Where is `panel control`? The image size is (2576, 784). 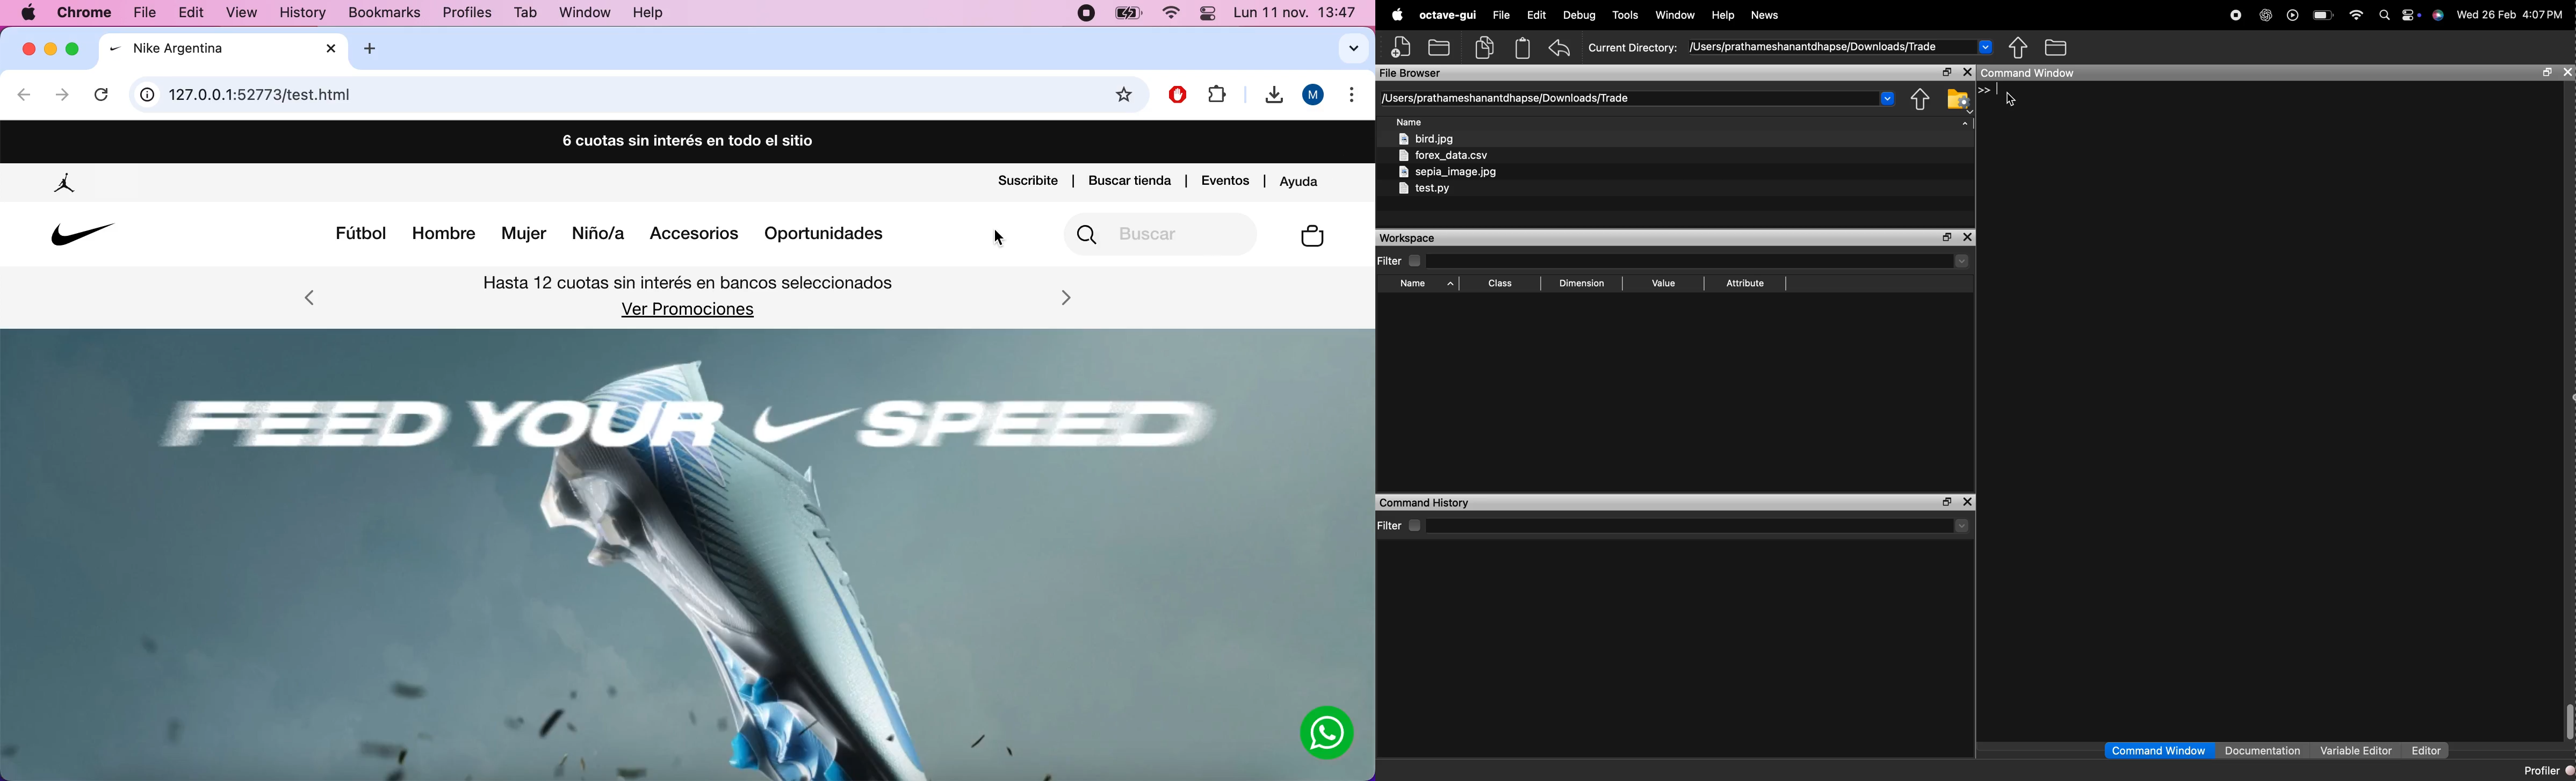
panel control is located at coordinates (1207, 13).